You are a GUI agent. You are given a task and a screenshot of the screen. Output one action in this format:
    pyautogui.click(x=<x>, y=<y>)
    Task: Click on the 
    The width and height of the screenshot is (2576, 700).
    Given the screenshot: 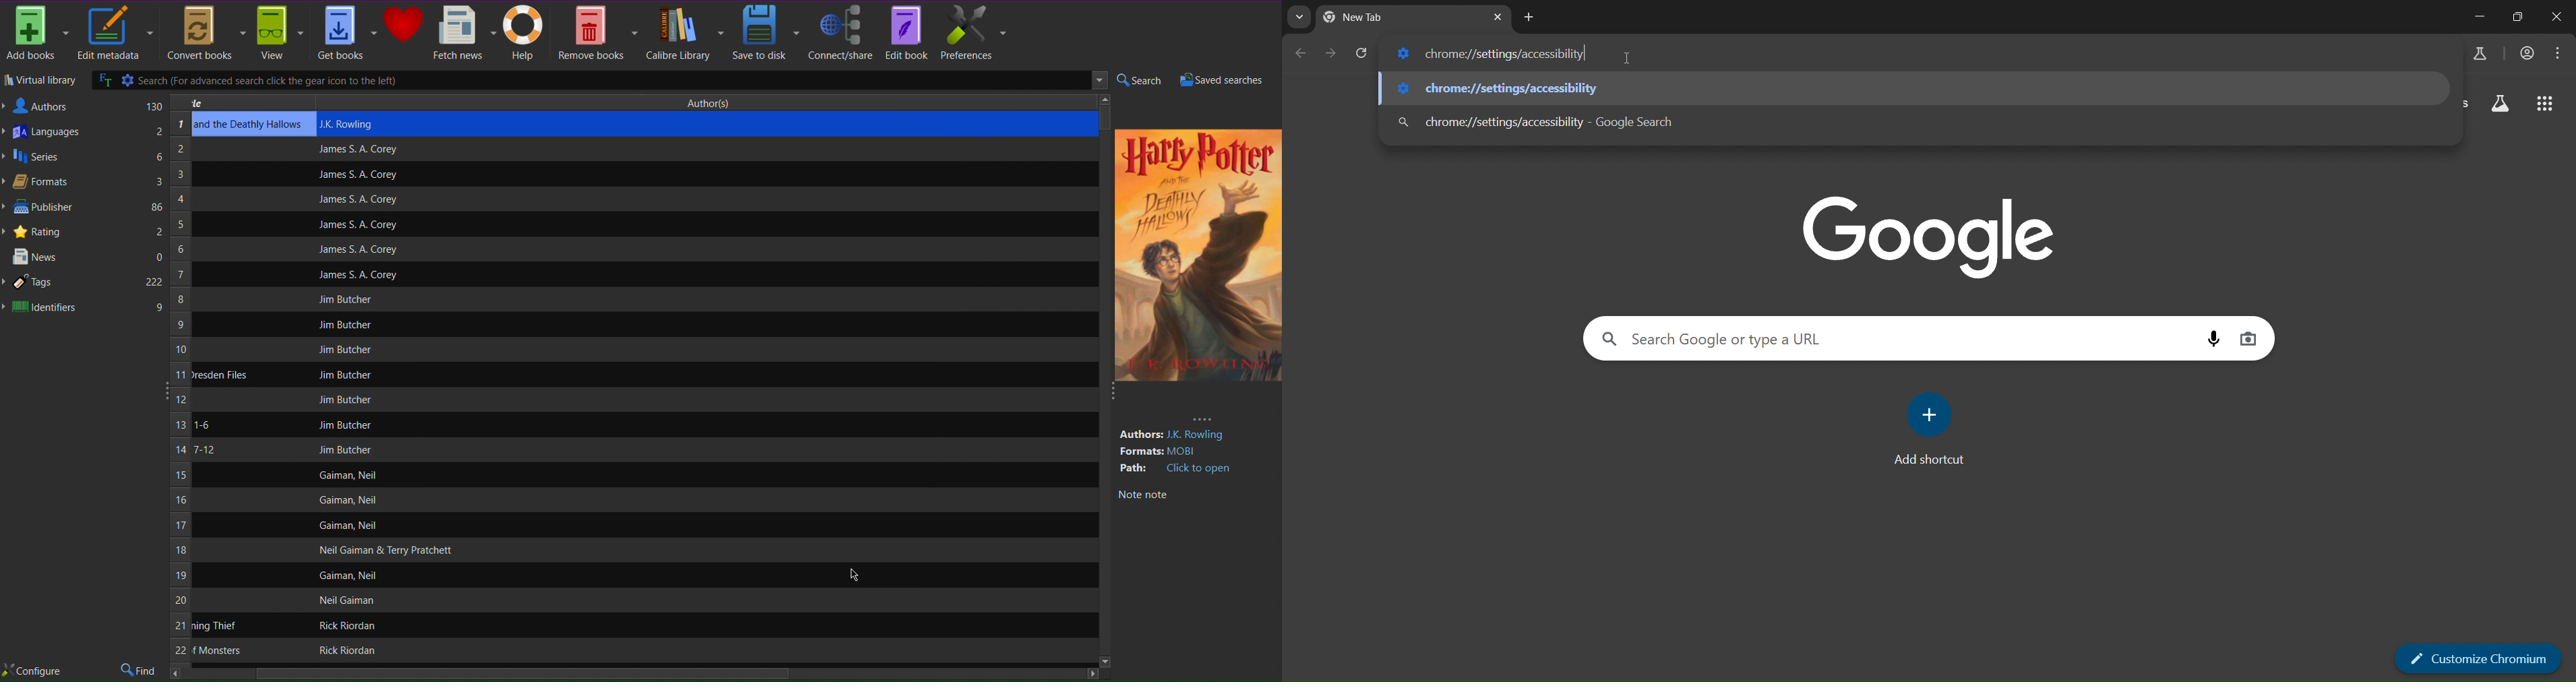 What is the action you would take?
    pyautogui.click(x=198, y=102)
    